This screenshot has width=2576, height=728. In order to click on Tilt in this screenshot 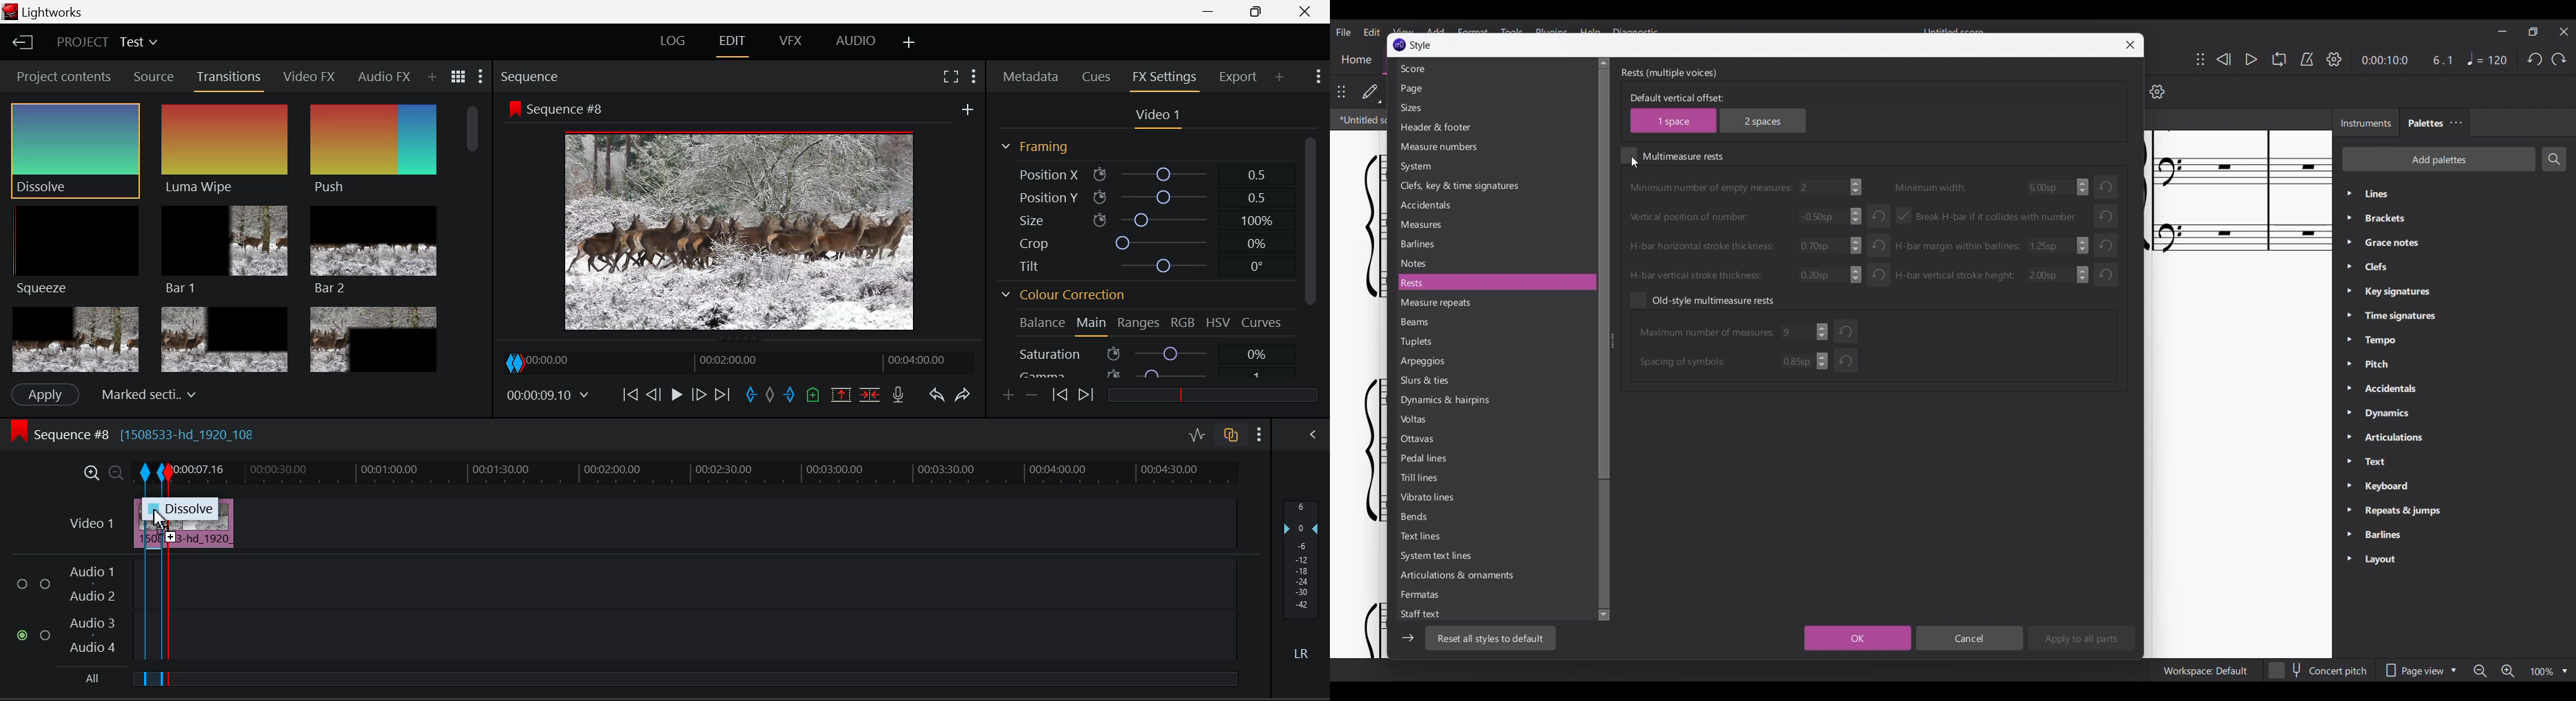, I will do `click(1139, 265)`.